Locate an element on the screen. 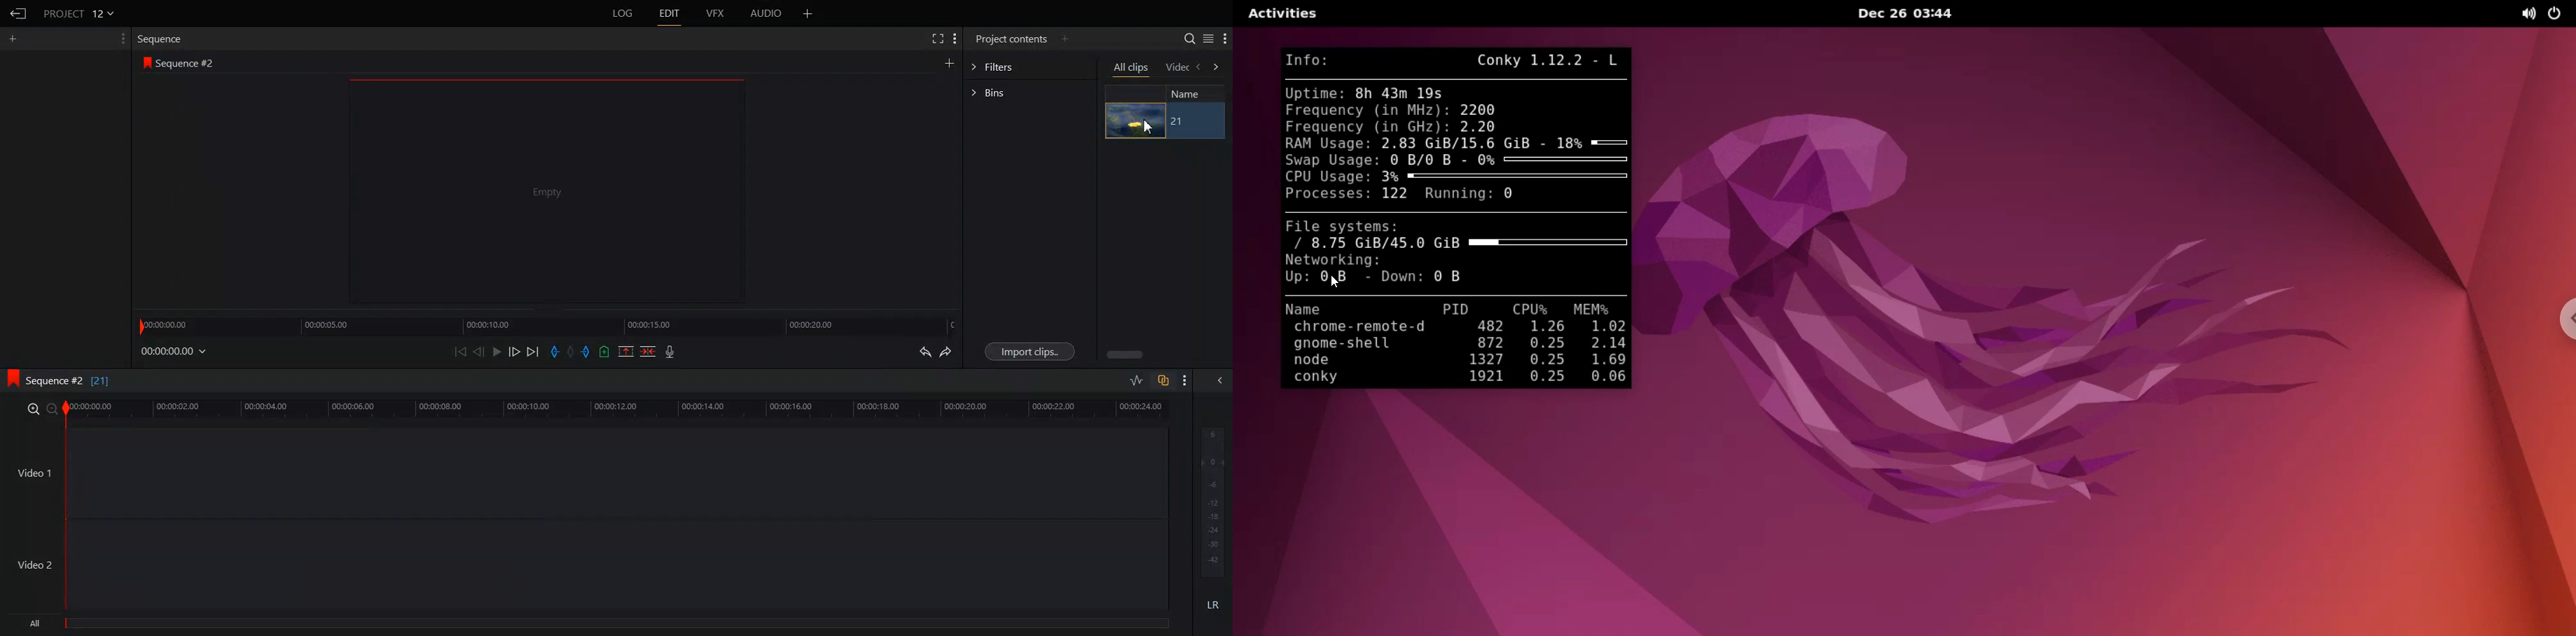  Video 2 is located at coordinates (36, 564).